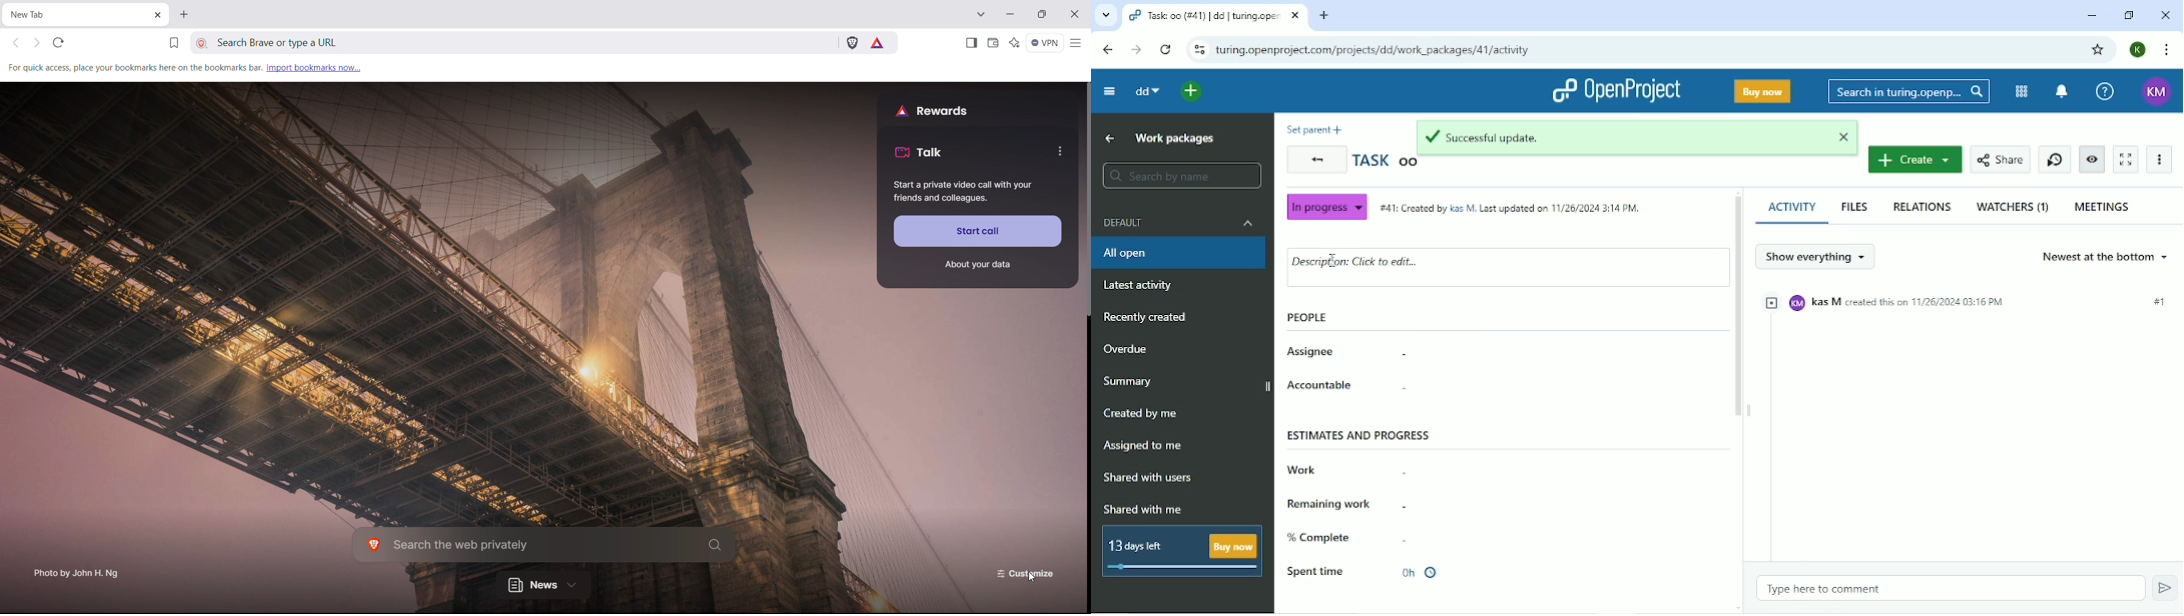 This screenshot has width=2184, height=616. I want to click on maximize, so click(1042, 14).